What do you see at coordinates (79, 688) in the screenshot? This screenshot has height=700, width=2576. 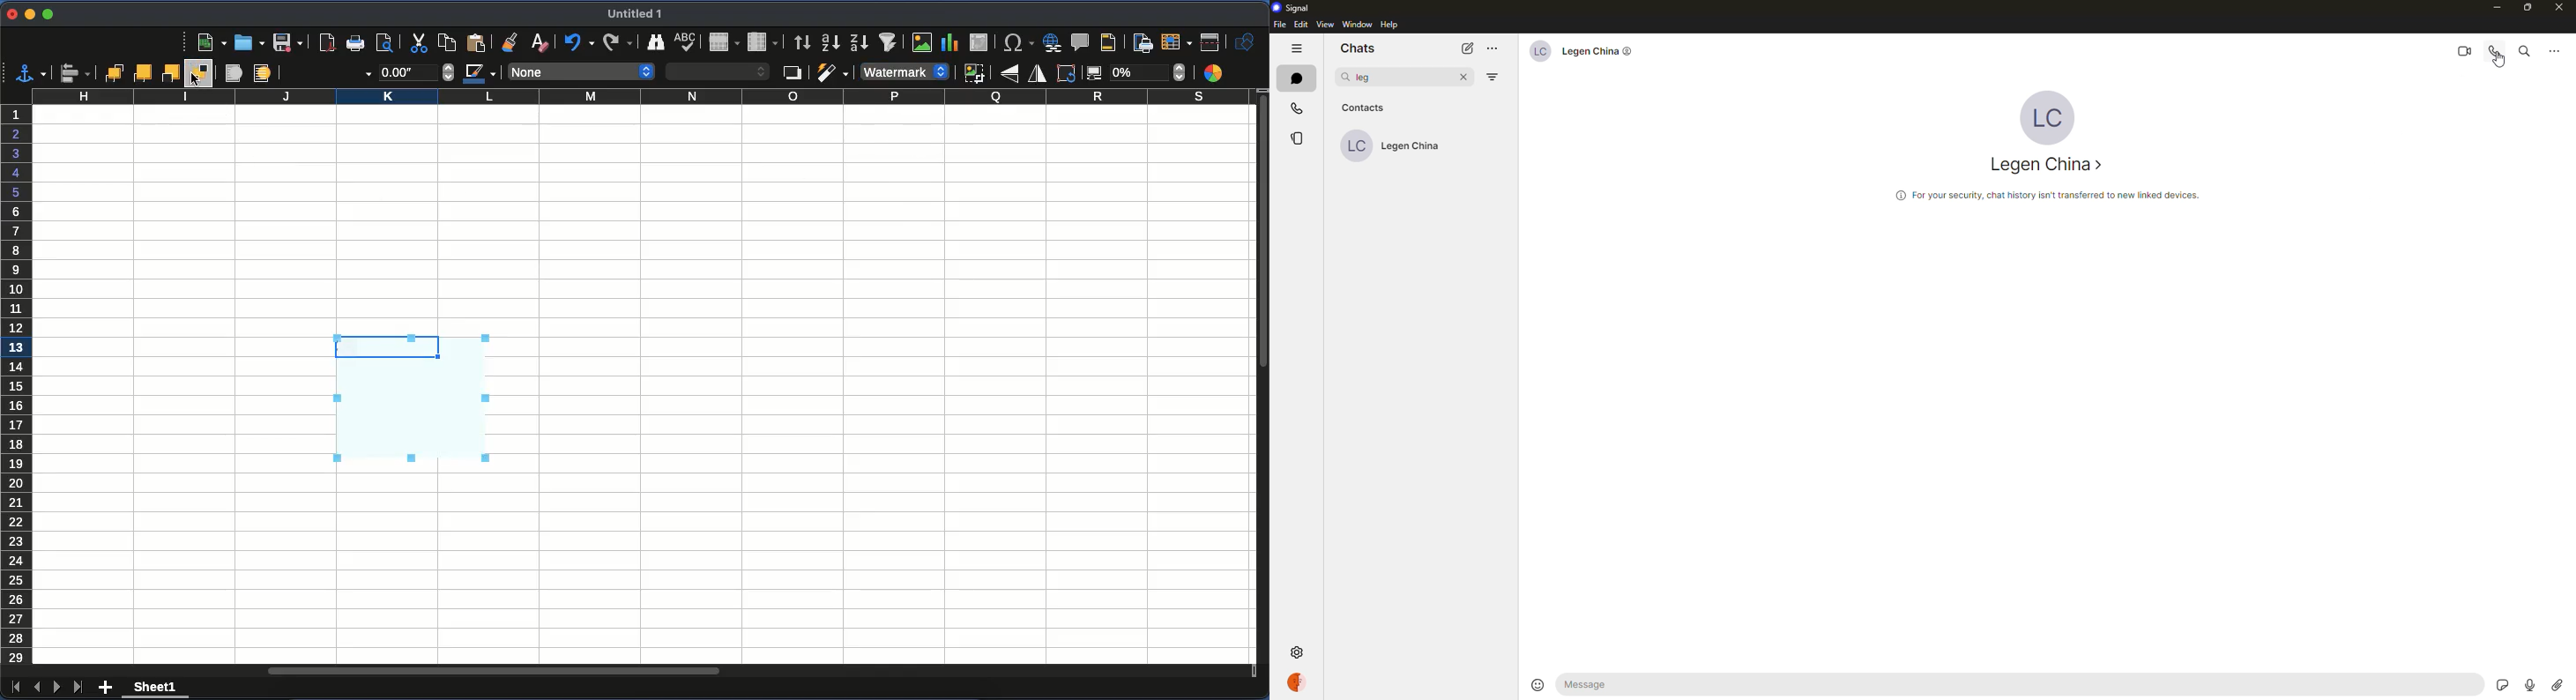 I see `last sheet` at bounding box center [79, 688].